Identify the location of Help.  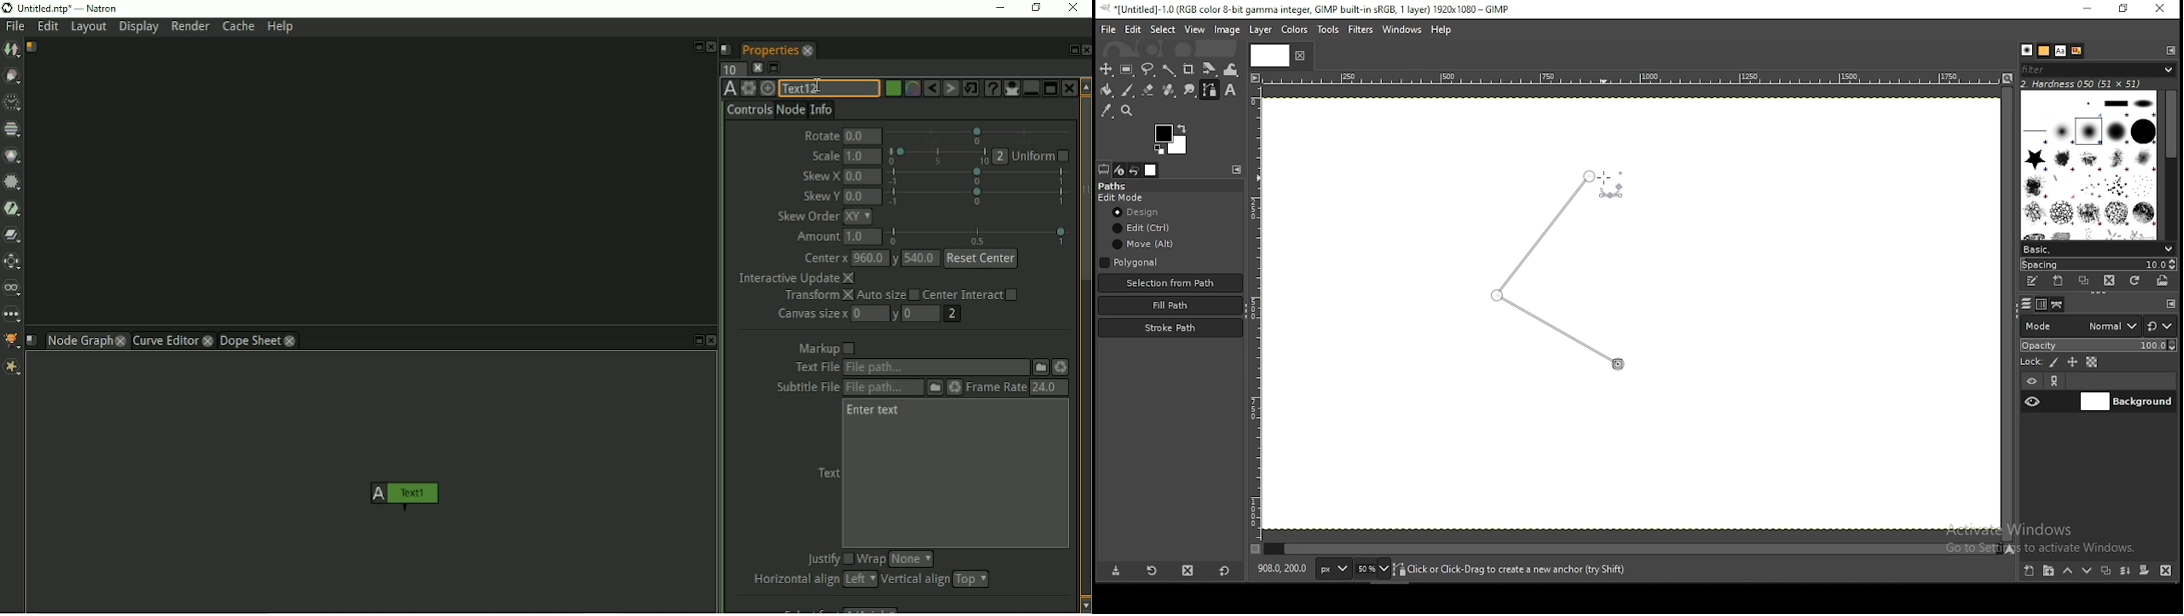
(282, 28).